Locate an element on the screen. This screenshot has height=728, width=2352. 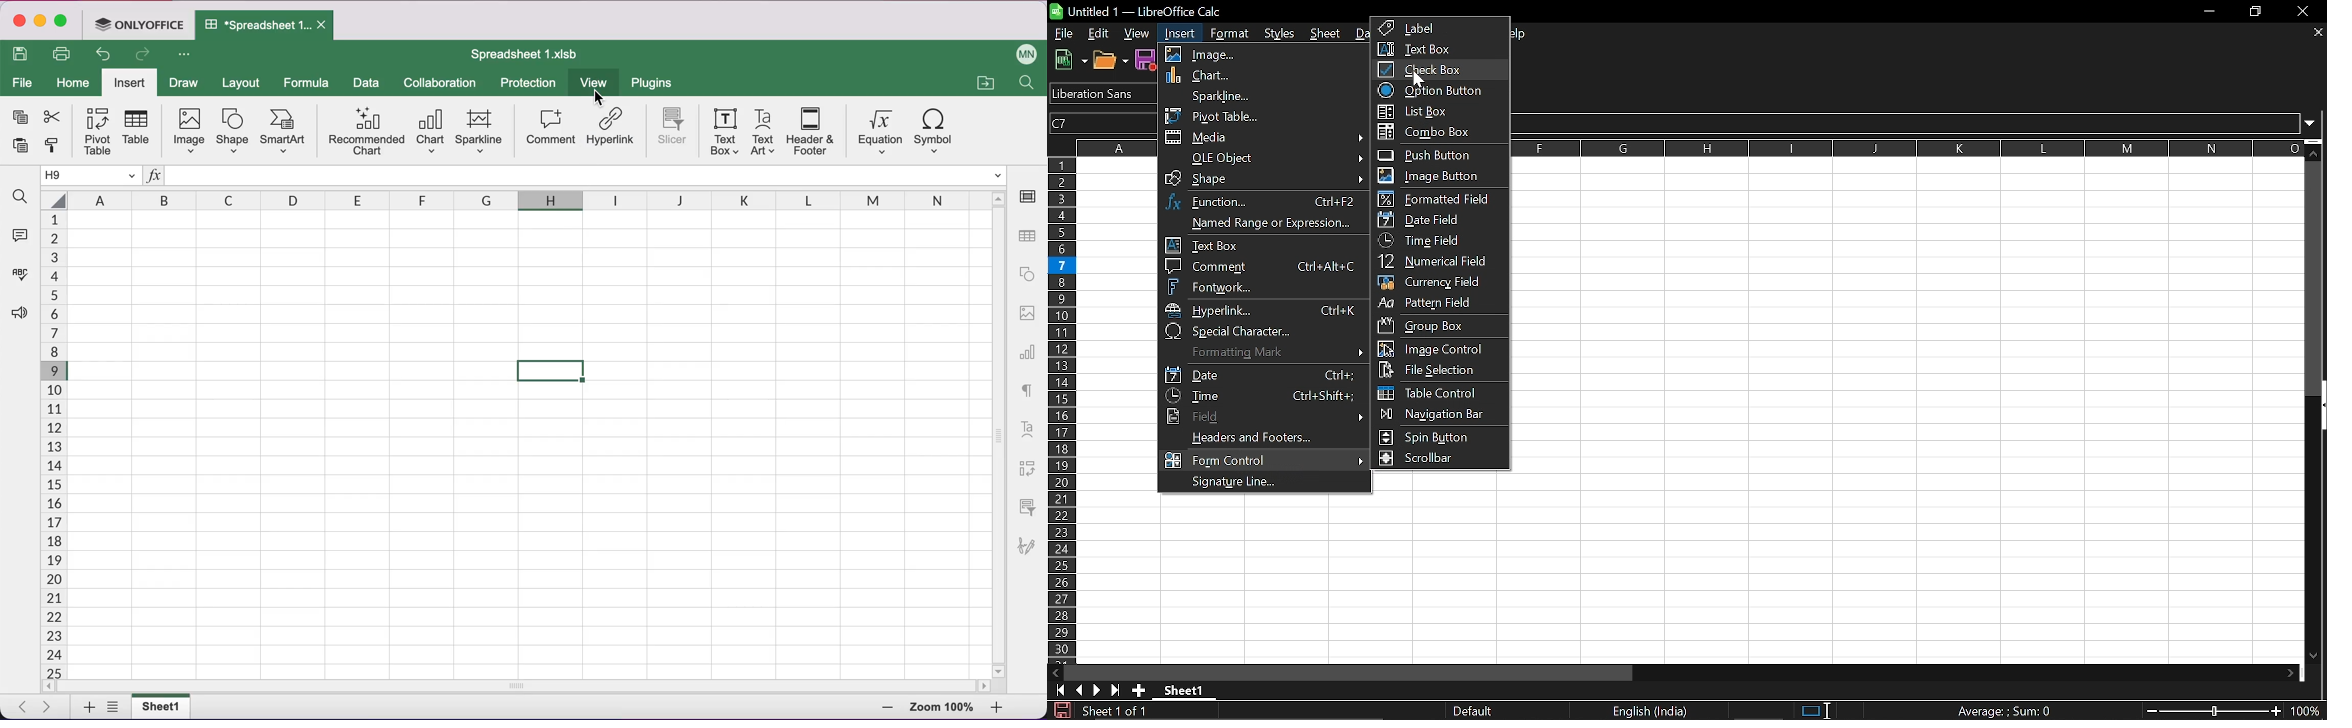
Close document is located at coordinates (2319, 32).